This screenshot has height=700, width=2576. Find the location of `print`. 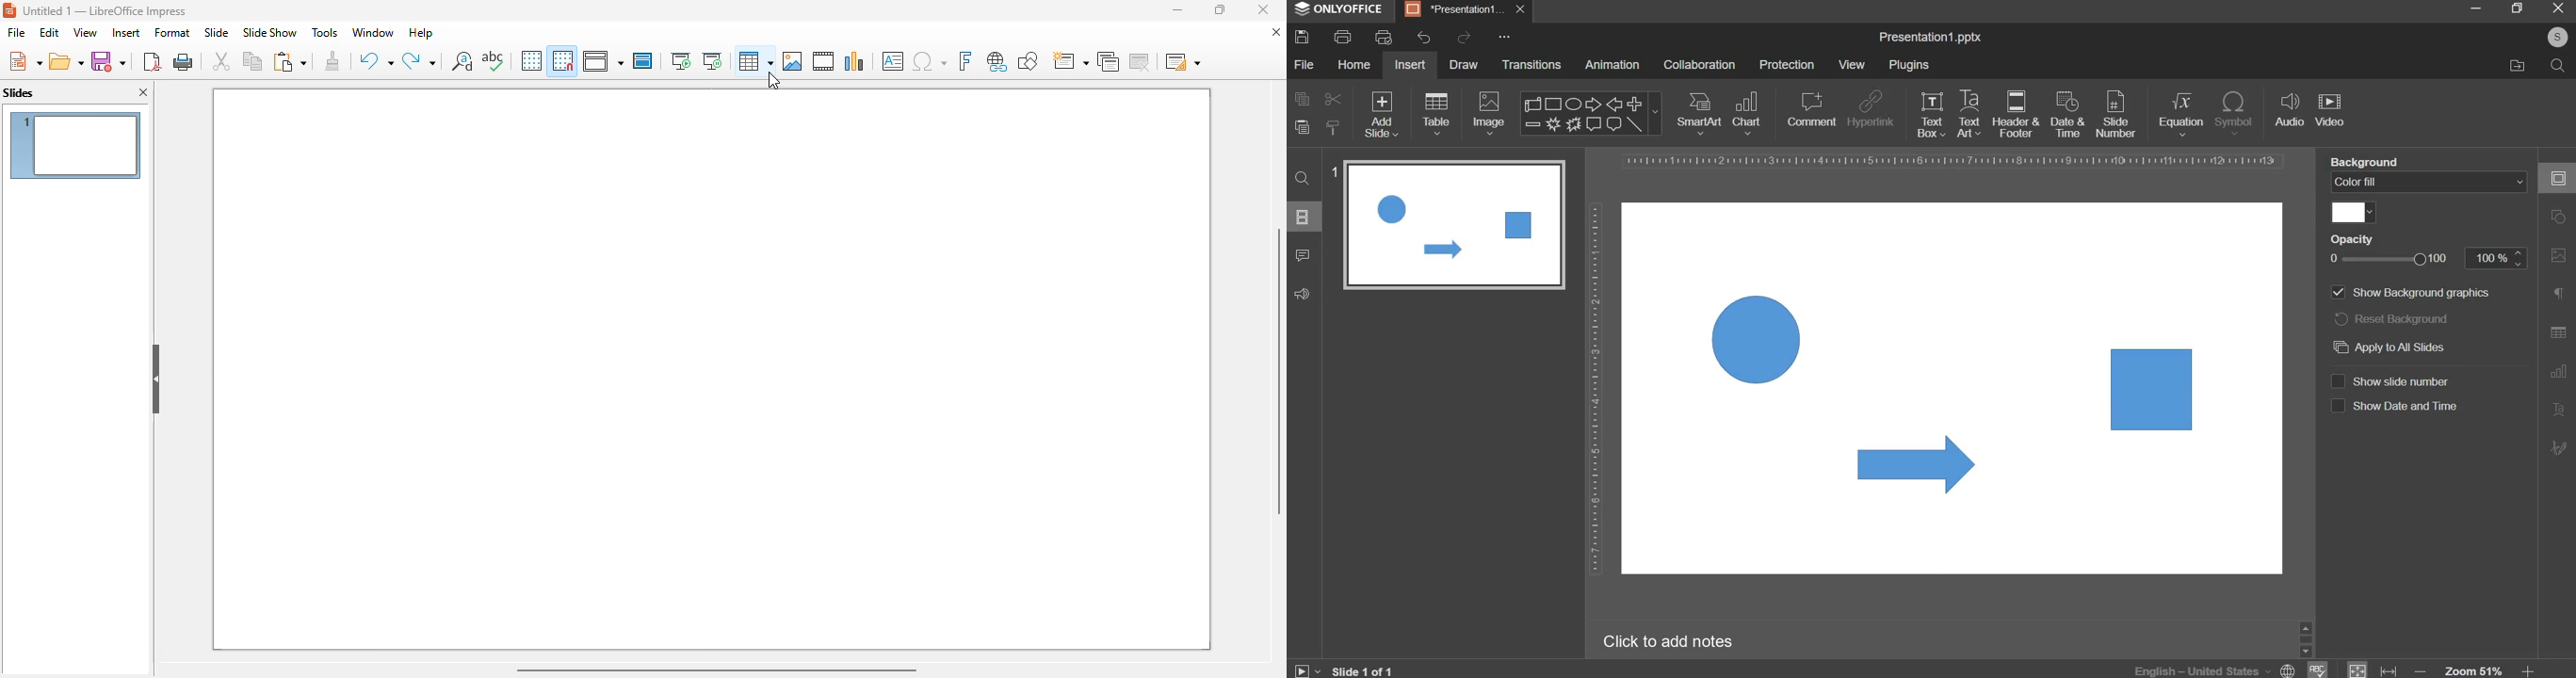

print is located at coordinates (184, 62).